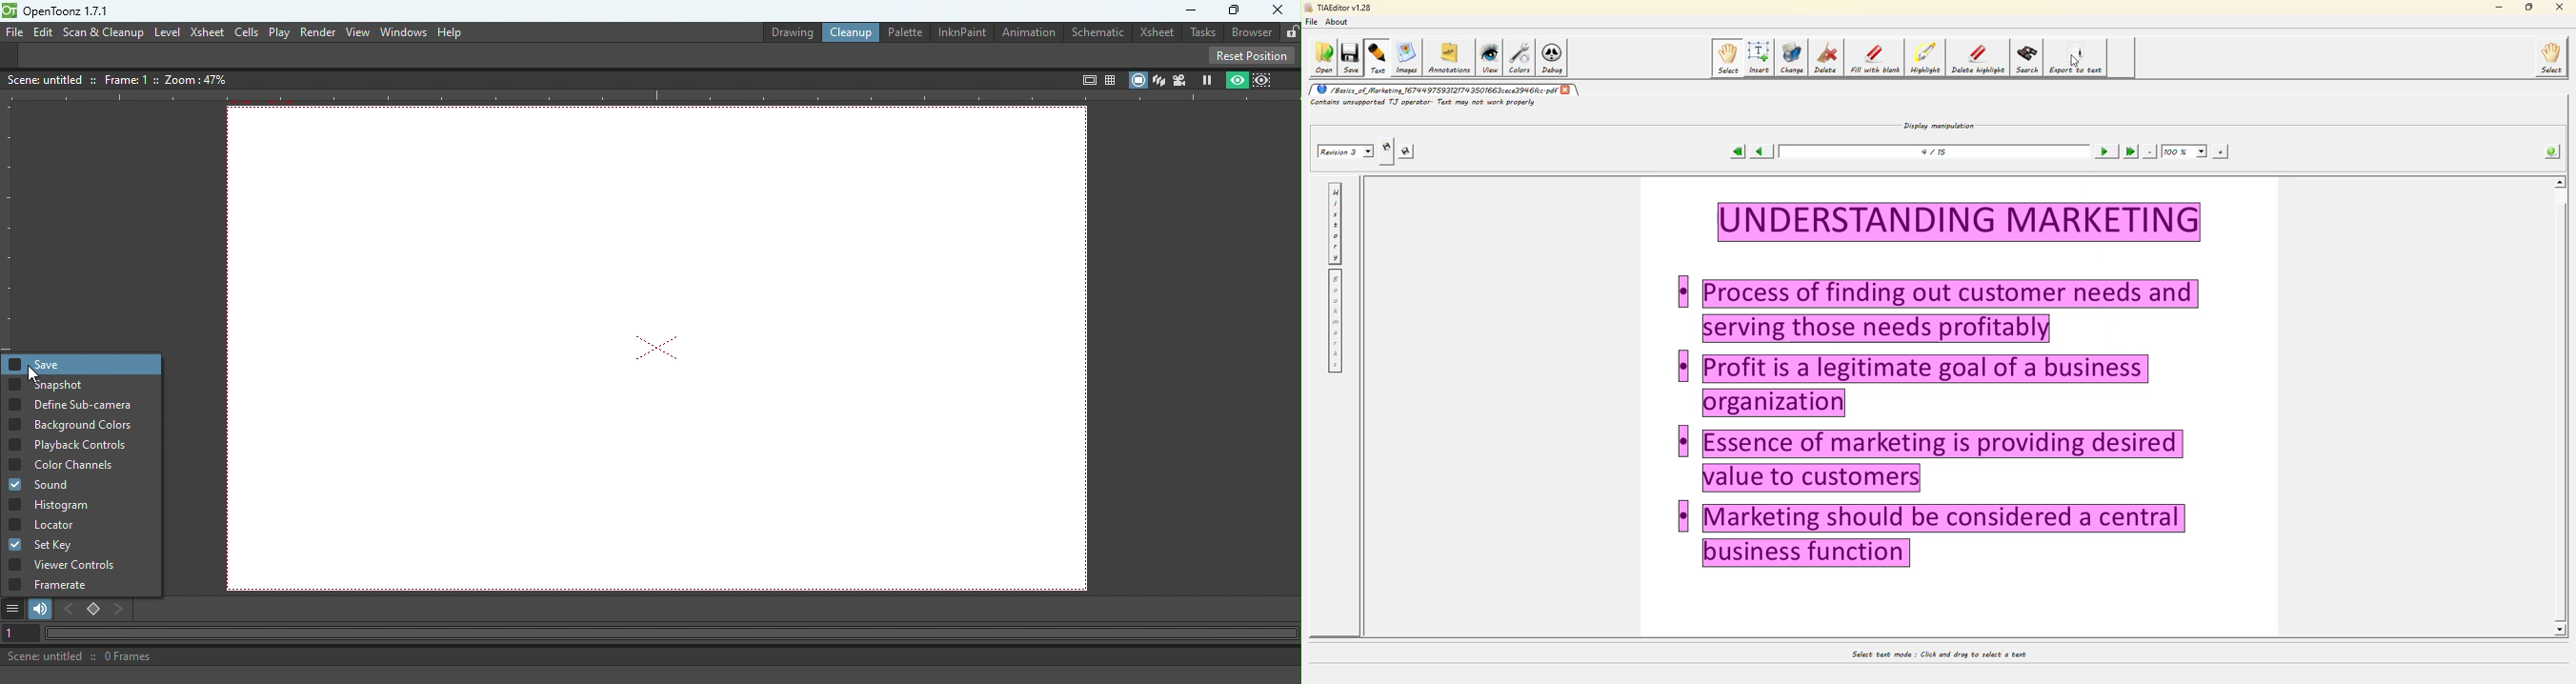 The height and width of the screenshot is (700, 2576). Describe the element at coordinates (1100, 30) in the screenshot. I see `Schematic` at that location.